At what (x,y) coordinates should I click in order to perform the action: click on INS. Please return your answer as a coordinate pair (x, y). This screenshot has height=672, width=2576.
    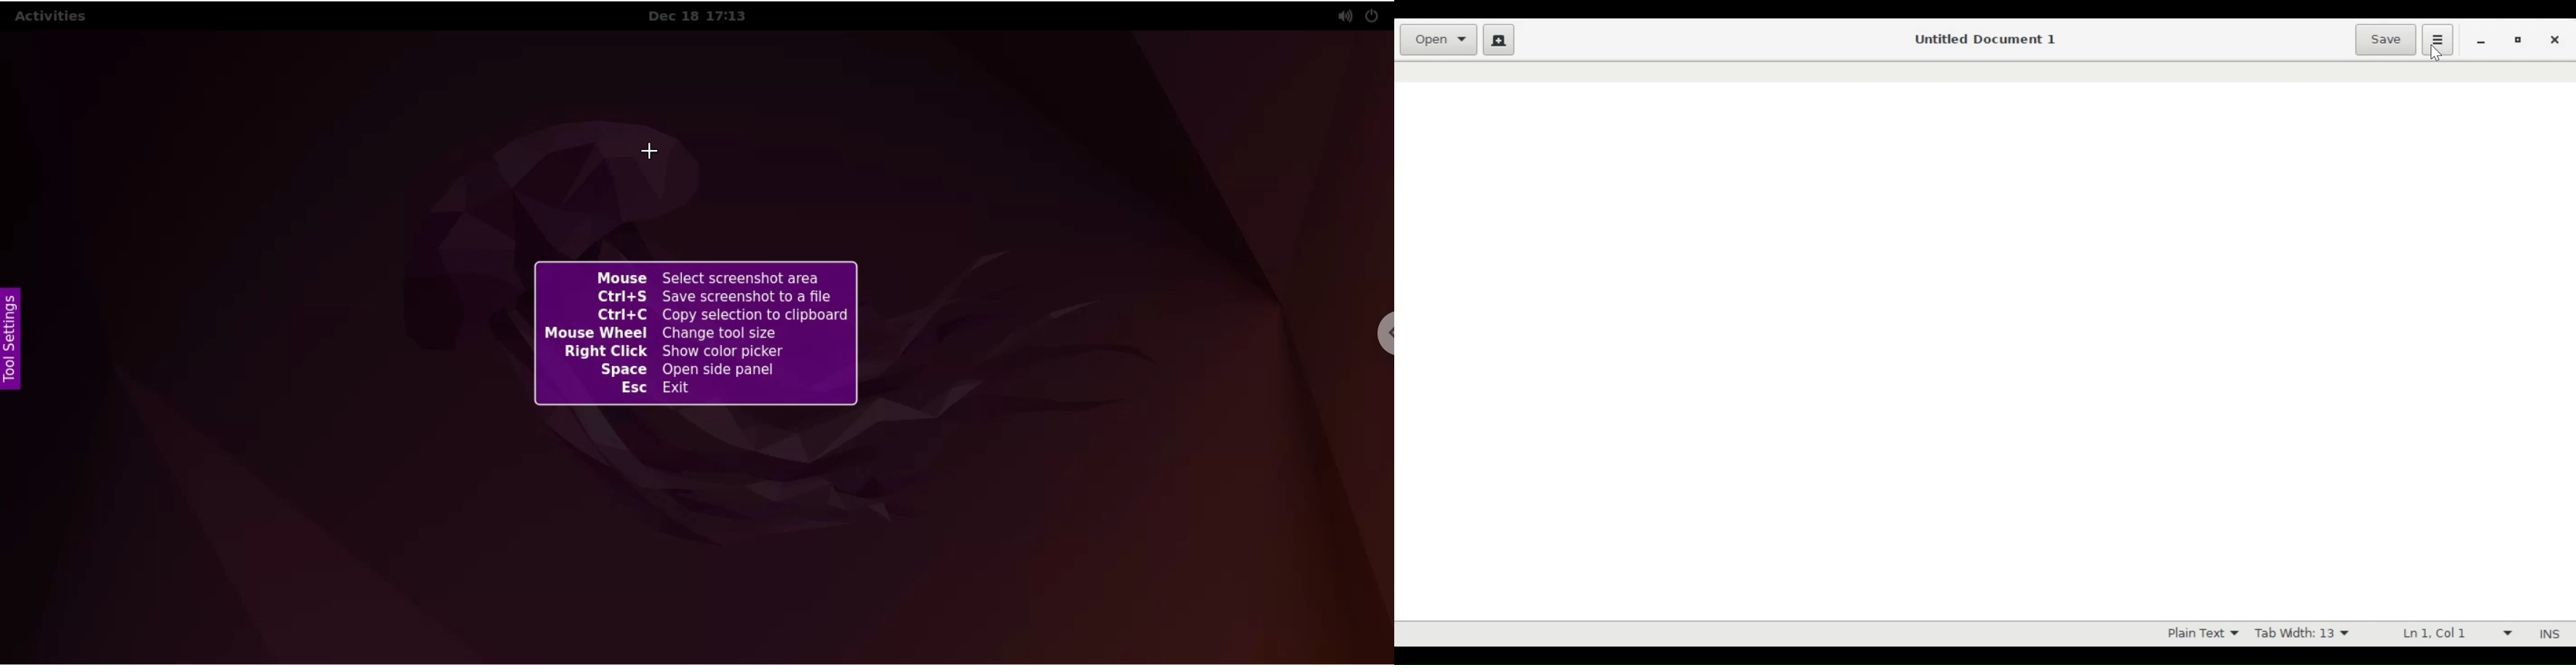
    Looking at the image, I should click on (2548, 634).